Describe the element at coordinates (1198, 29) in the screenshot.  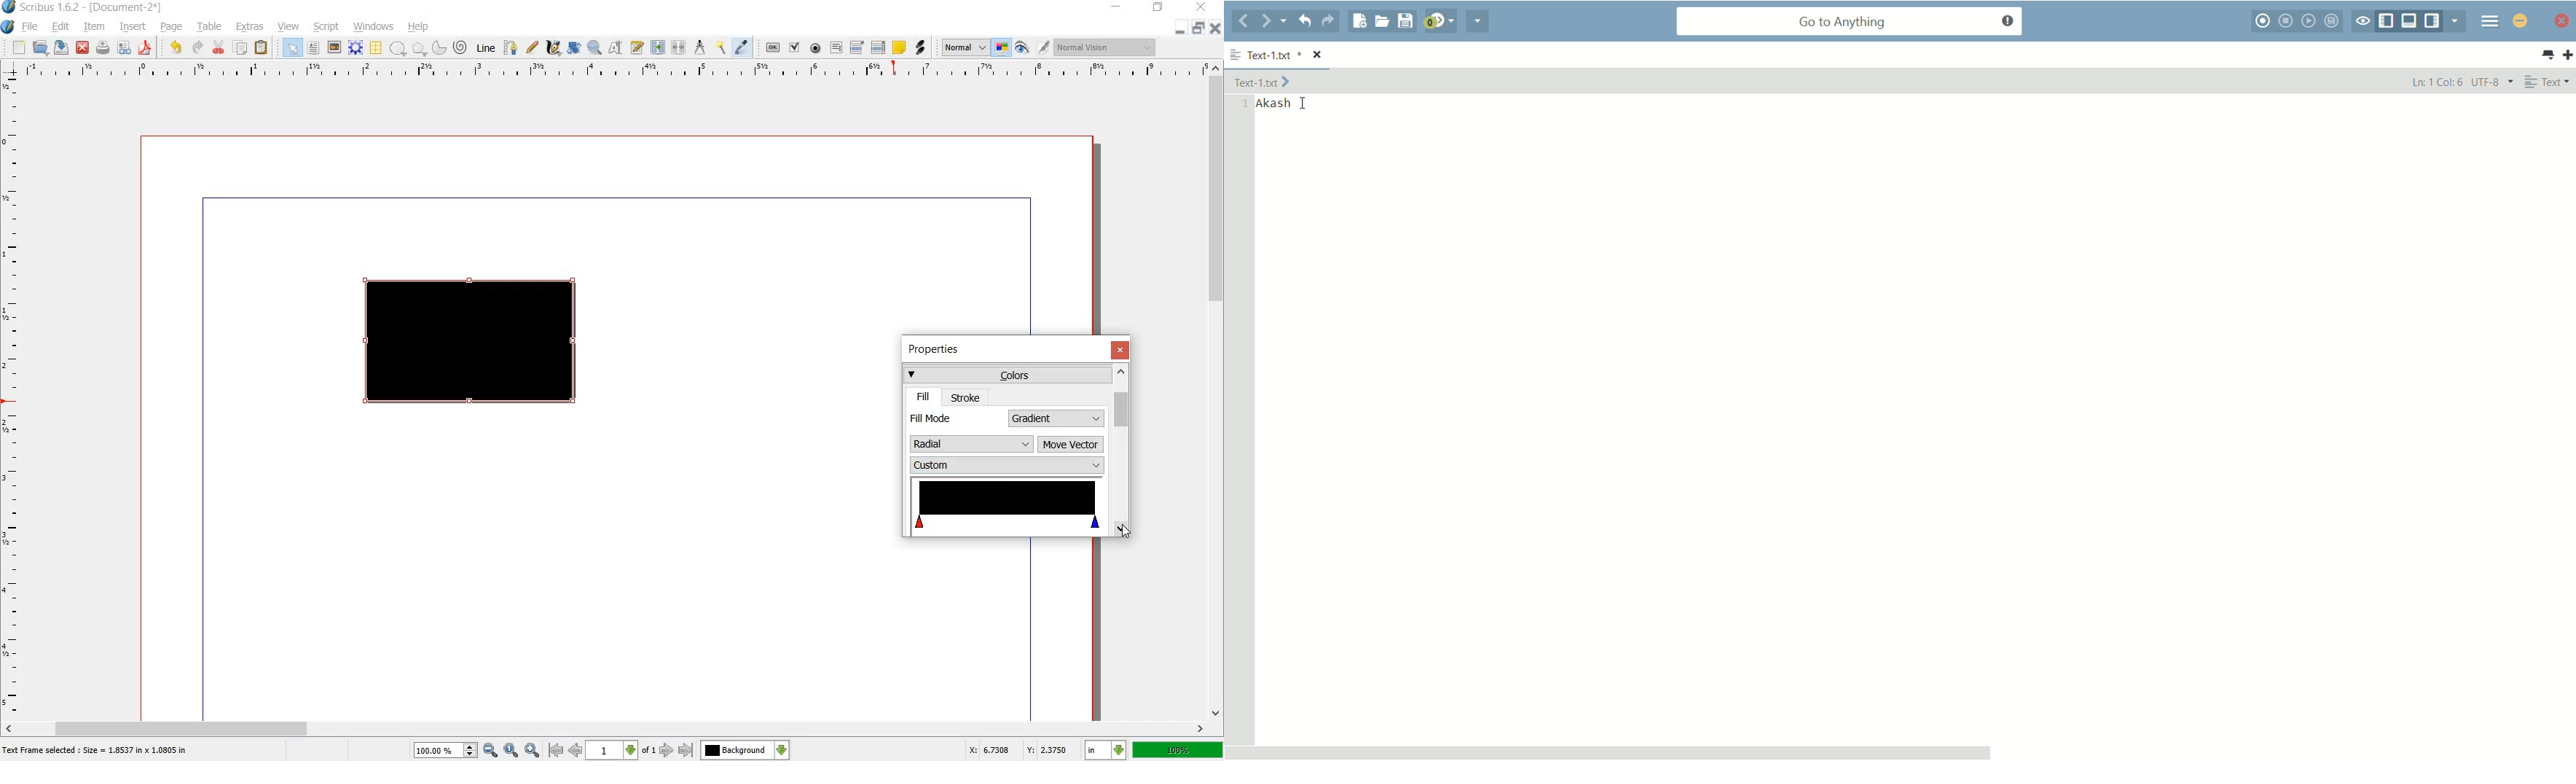
I see `restore` at that location.